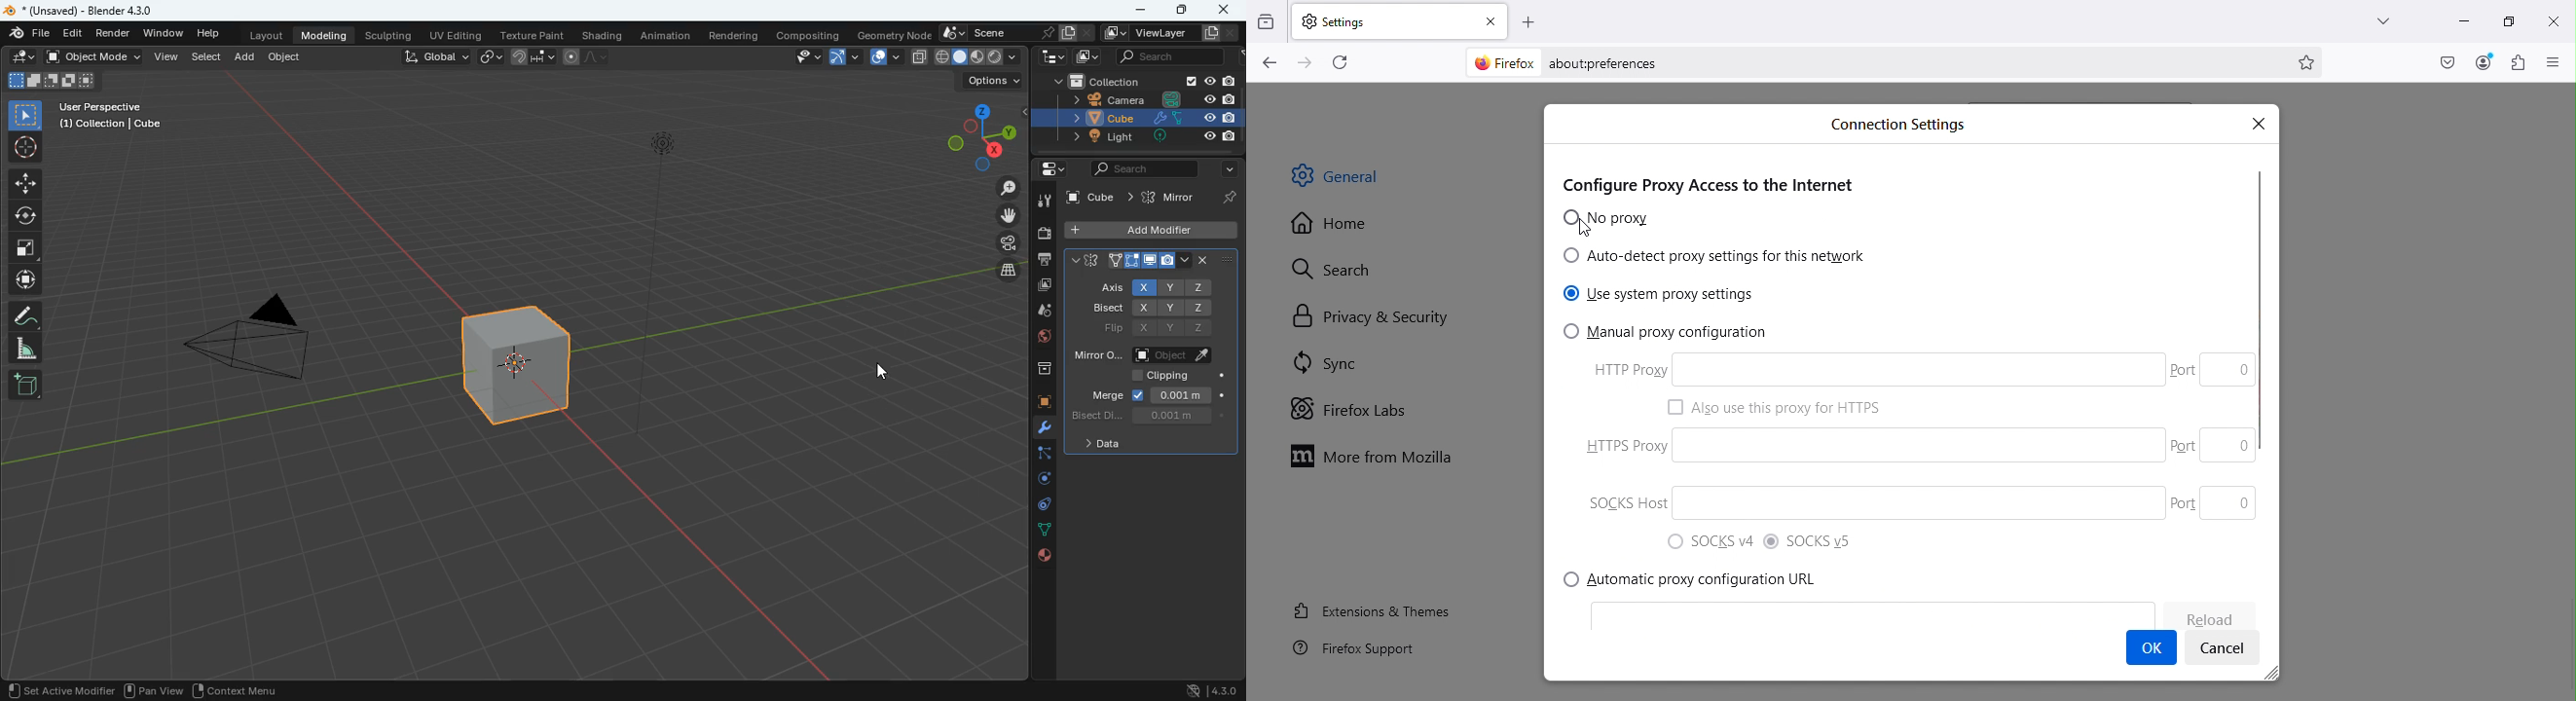 The width and height of the screenshot is (2576, 728). What do you see at coordinates (1208, 118) in the screenshot?
I see `` at bounding box center [1208, 118].